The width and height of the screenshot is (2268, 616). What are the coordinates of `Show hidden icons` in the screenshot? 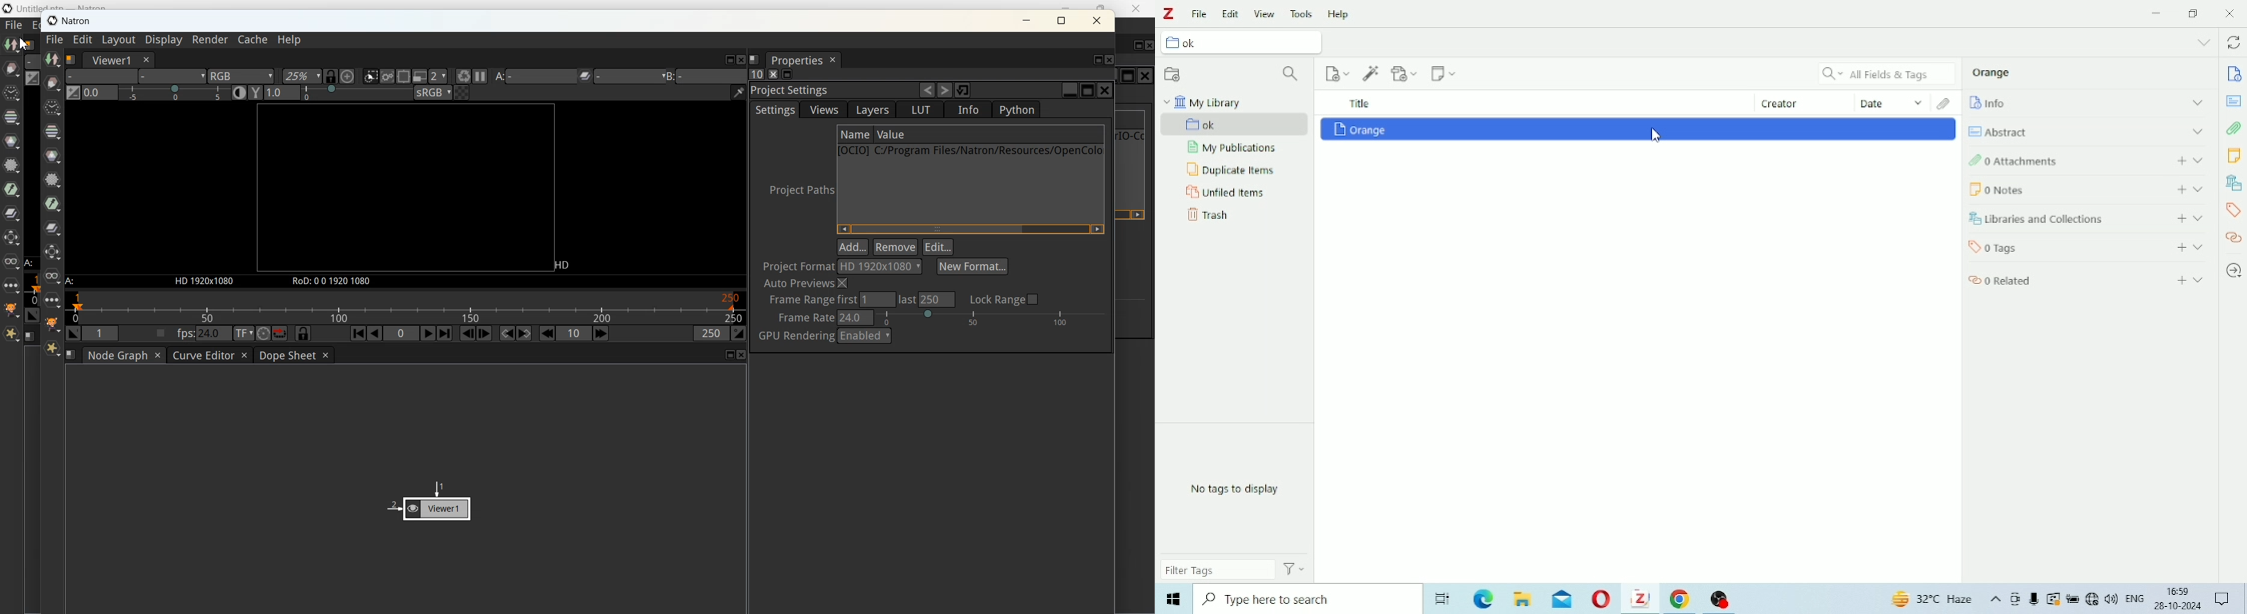 It's located at (1996, 600).